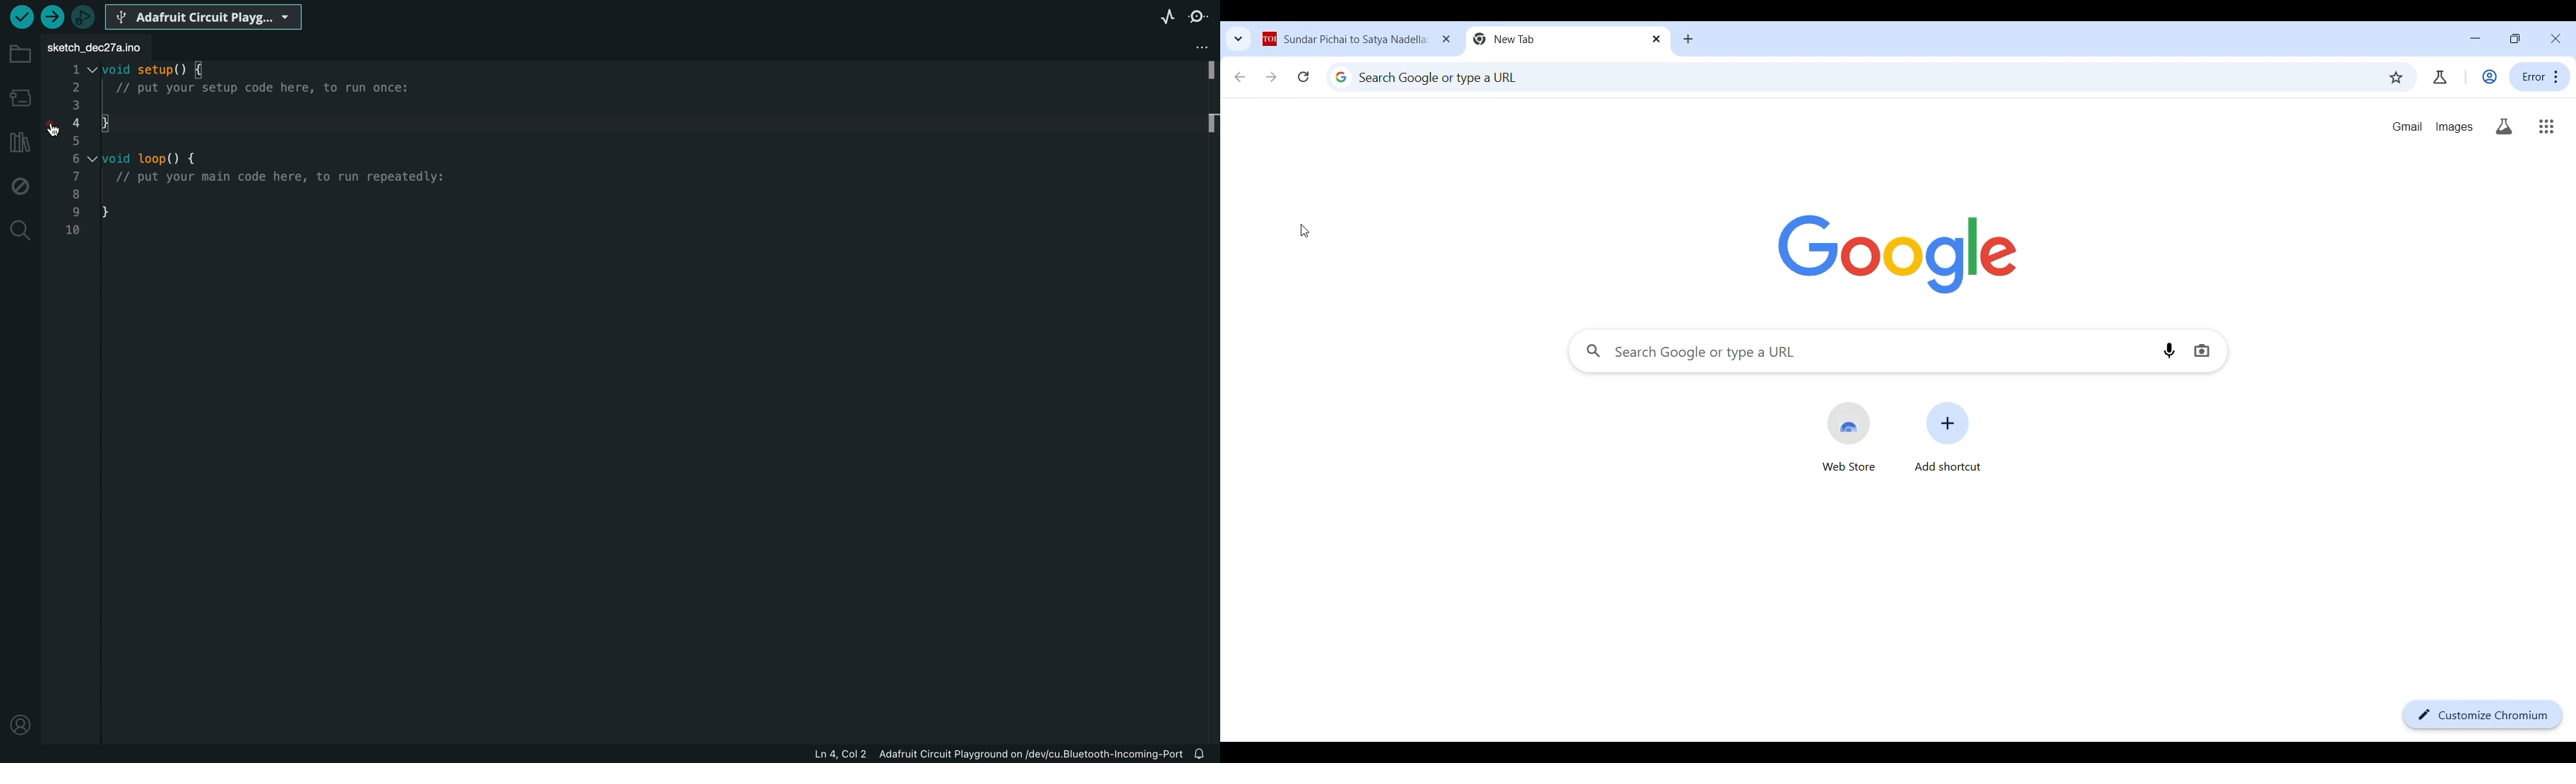 The height and width of the screenshot is (784, 2576). Describe the element at coordinates (20, 17) in the screenshot. I see `verify` at that location.